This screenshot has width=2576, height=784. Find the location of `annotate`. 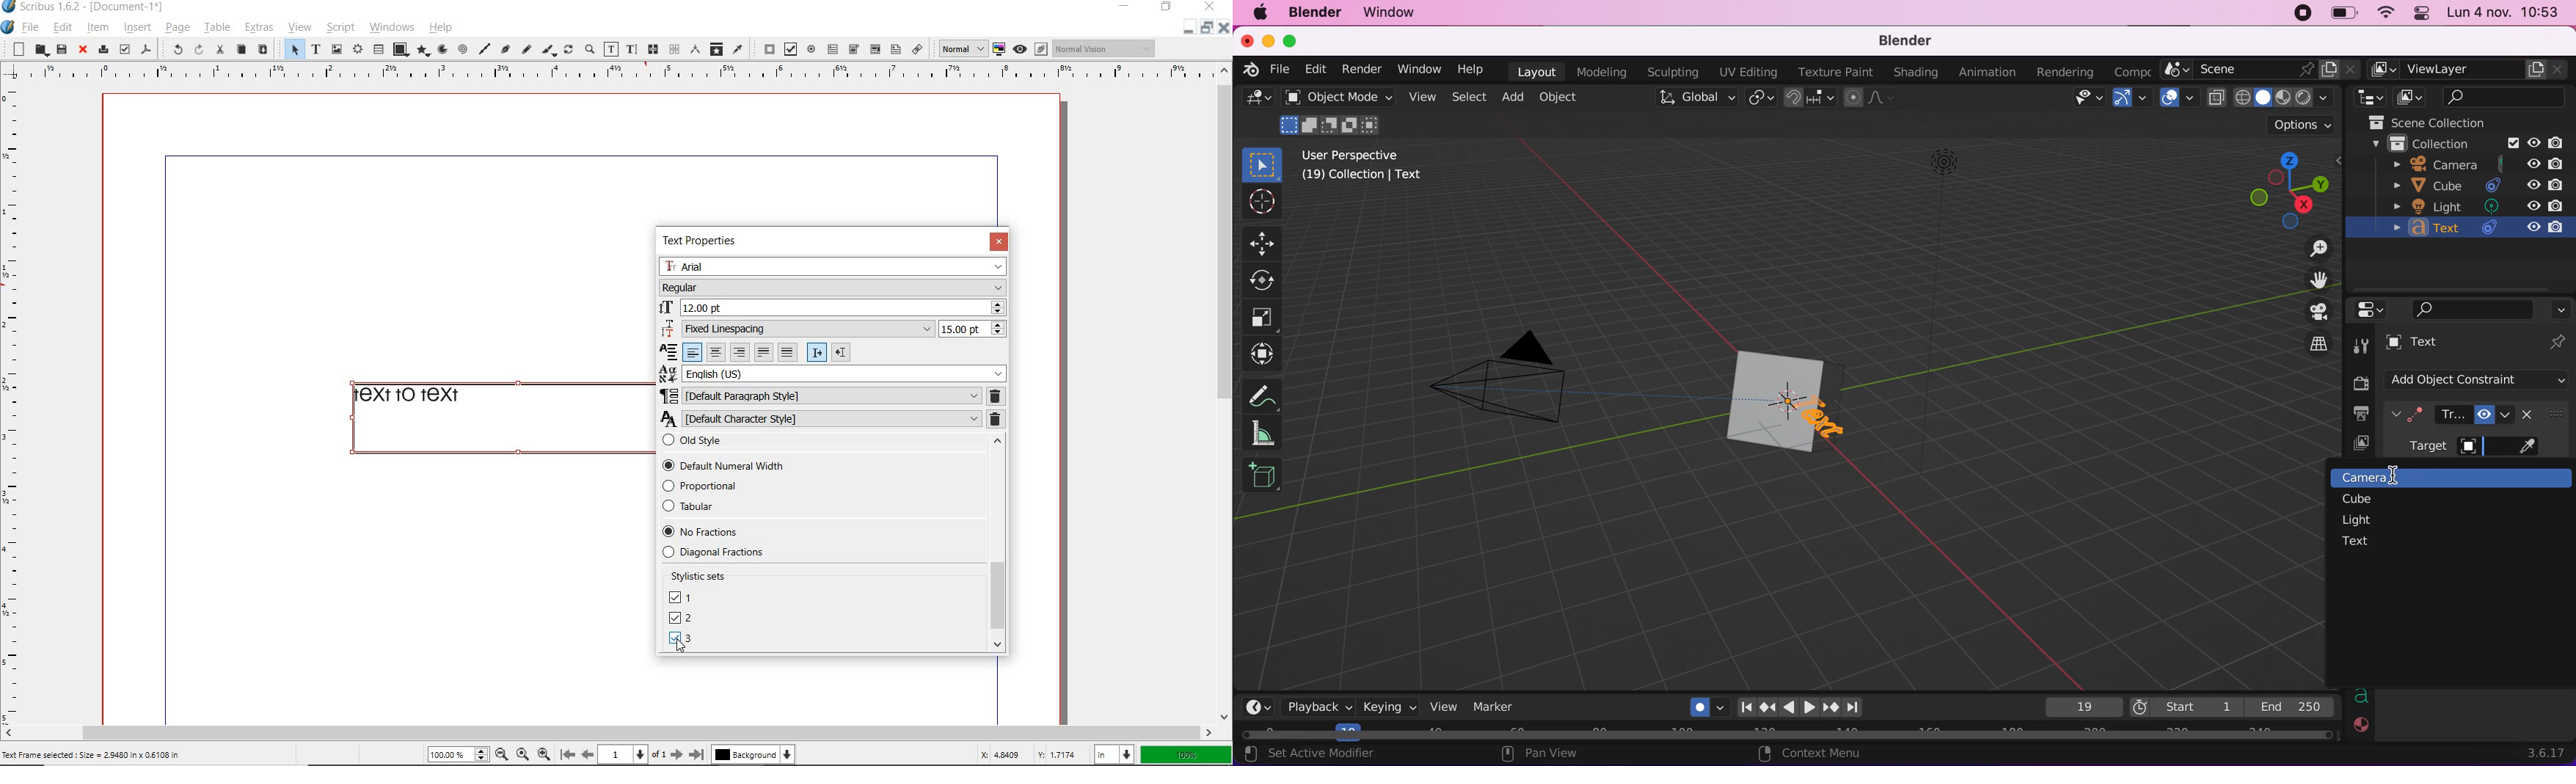

annotate is located at coordinates (1265, 395).